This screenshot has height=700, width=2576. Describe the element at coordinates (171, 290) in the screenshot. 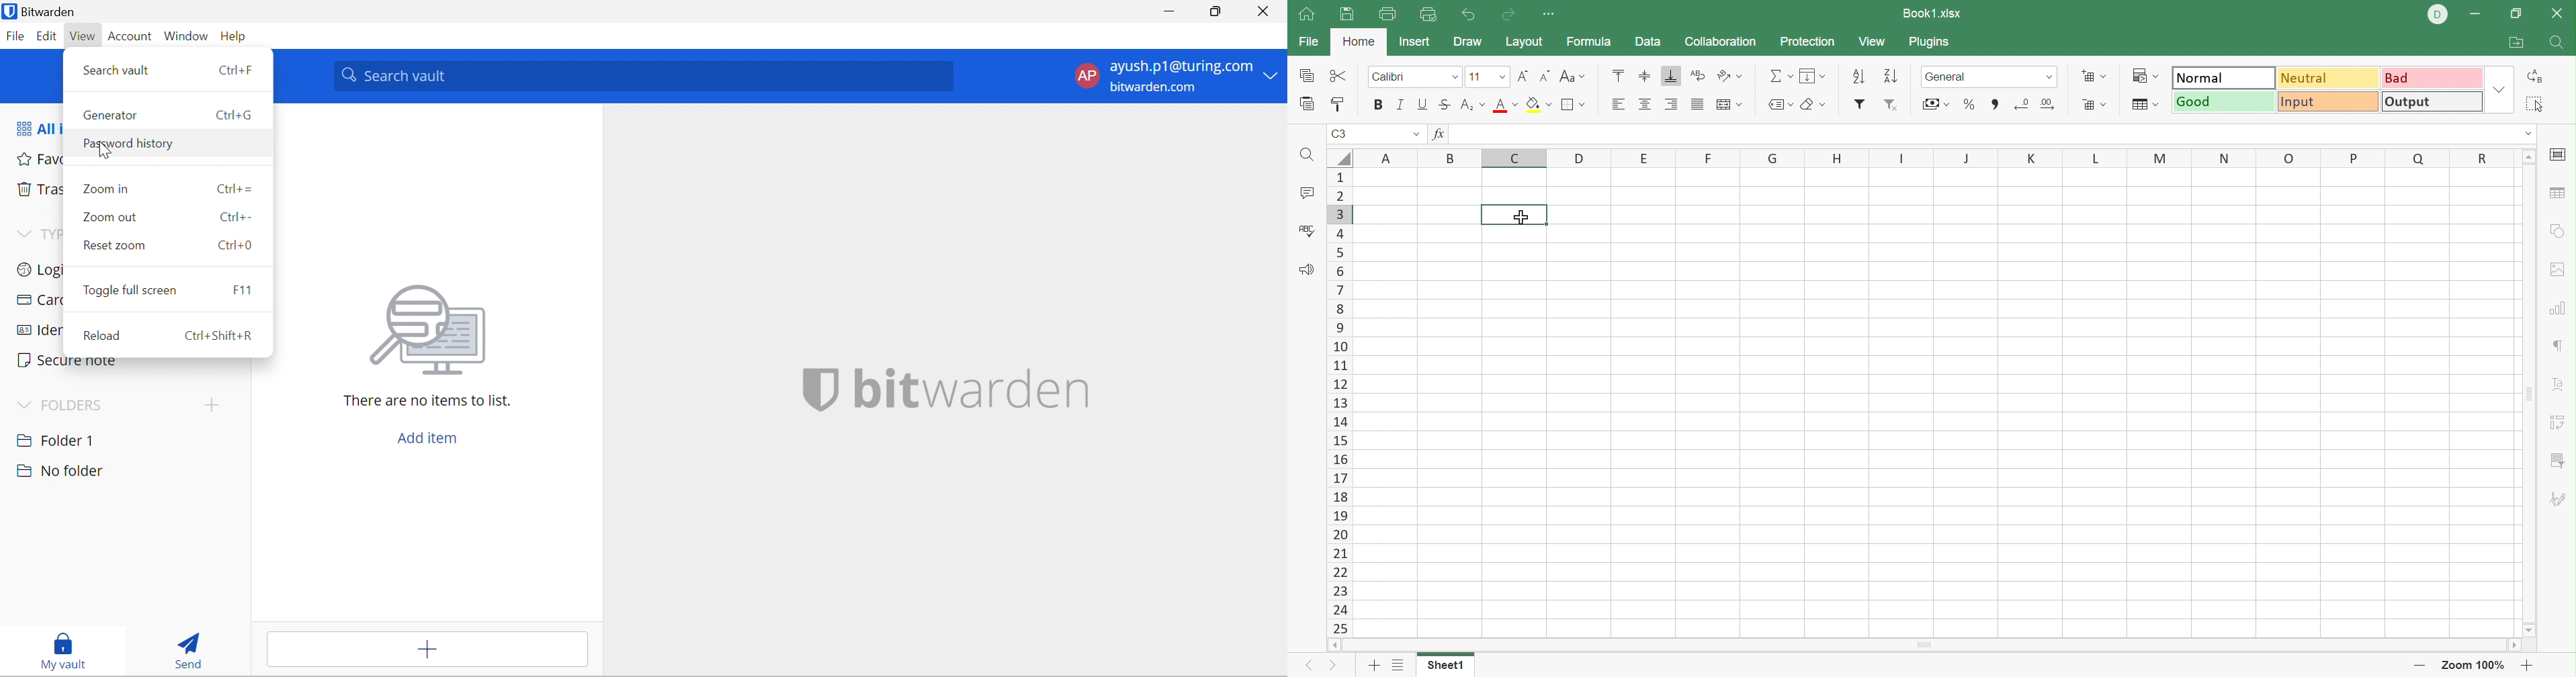

I see `toggle full screen` at that location.